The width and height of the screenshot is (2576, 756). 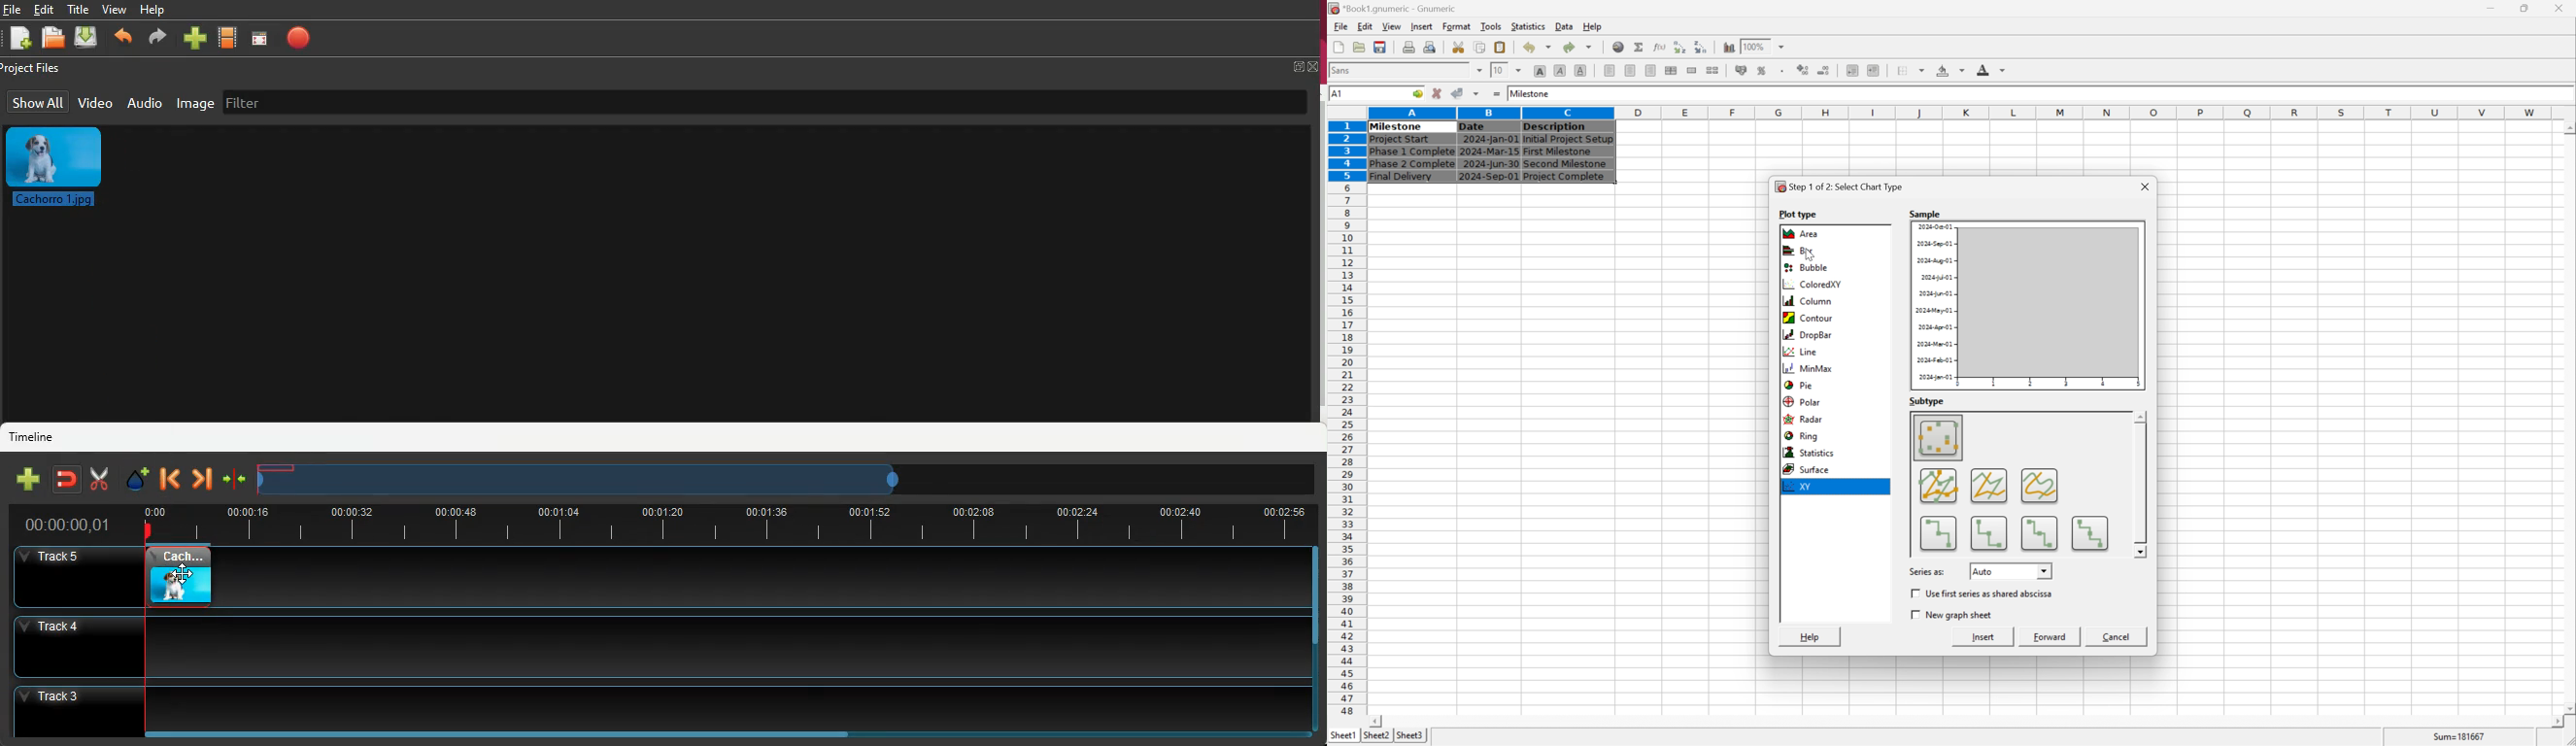 What do you see at coordinates (1806, 420) in the screenshot?
I see `radar` at bounding box center [1806, 420].